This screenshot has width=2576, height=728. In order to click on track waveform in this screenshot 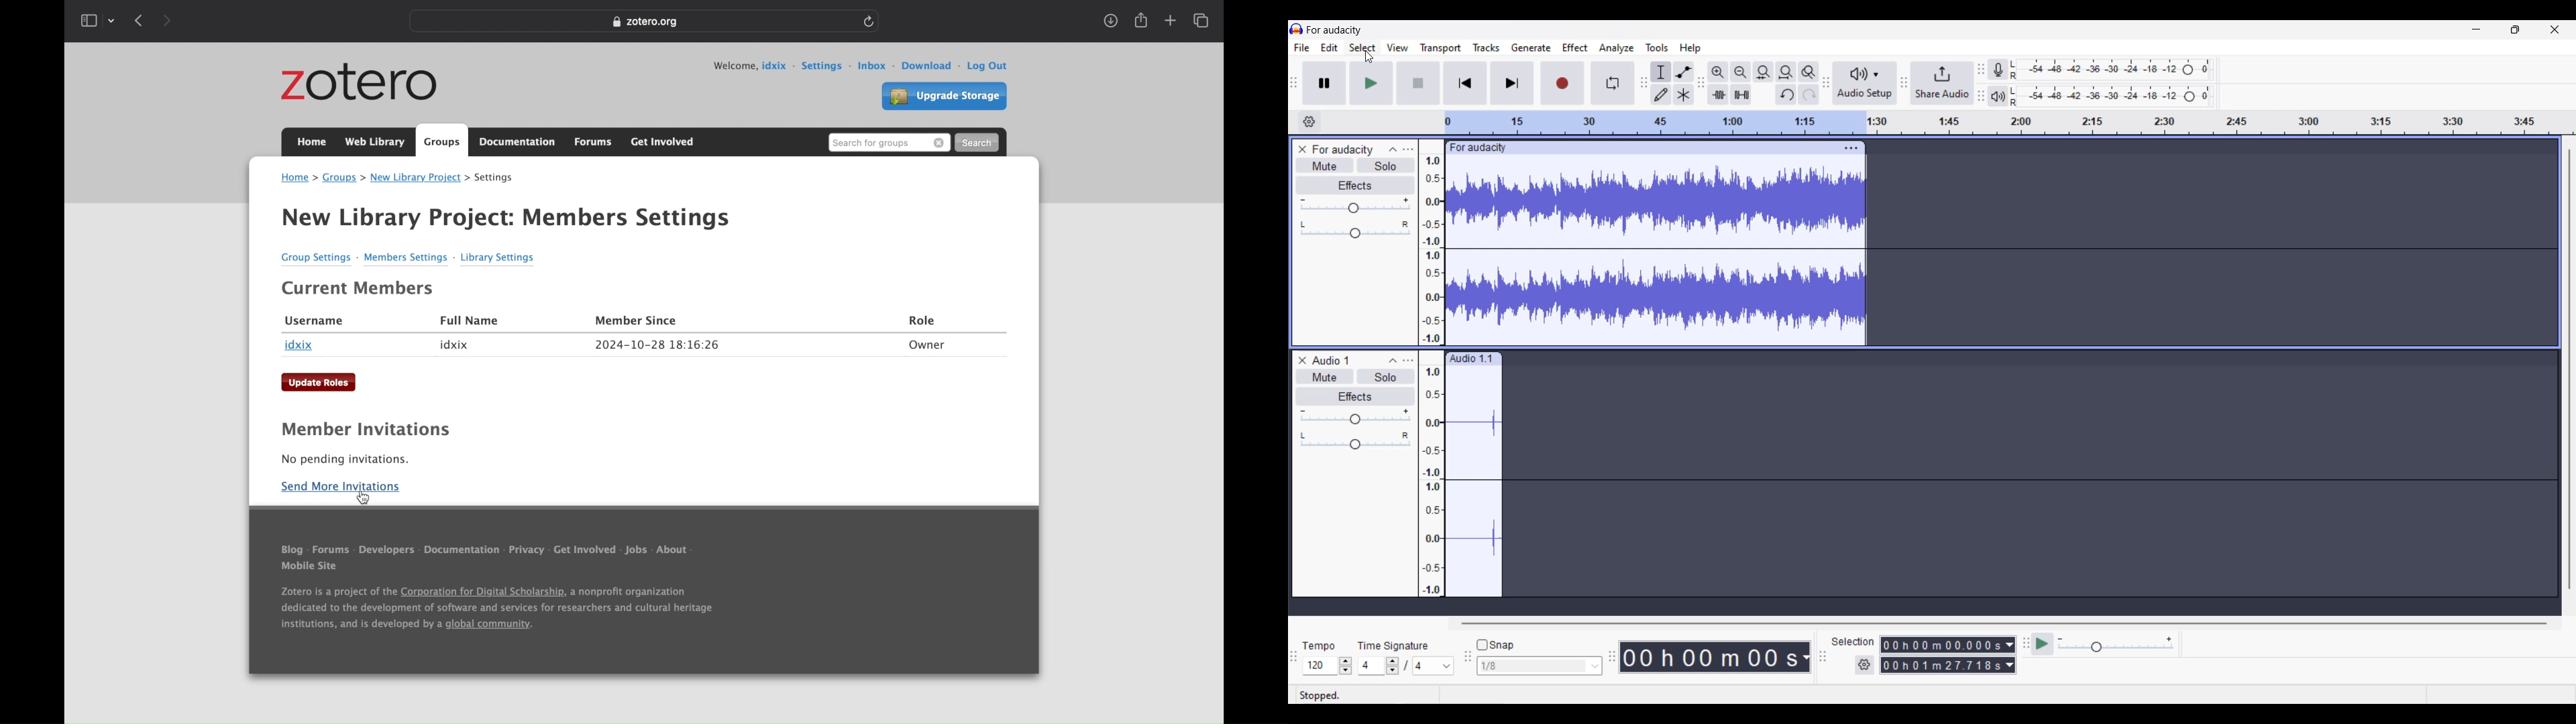, I will do `click(1656, 250)`.